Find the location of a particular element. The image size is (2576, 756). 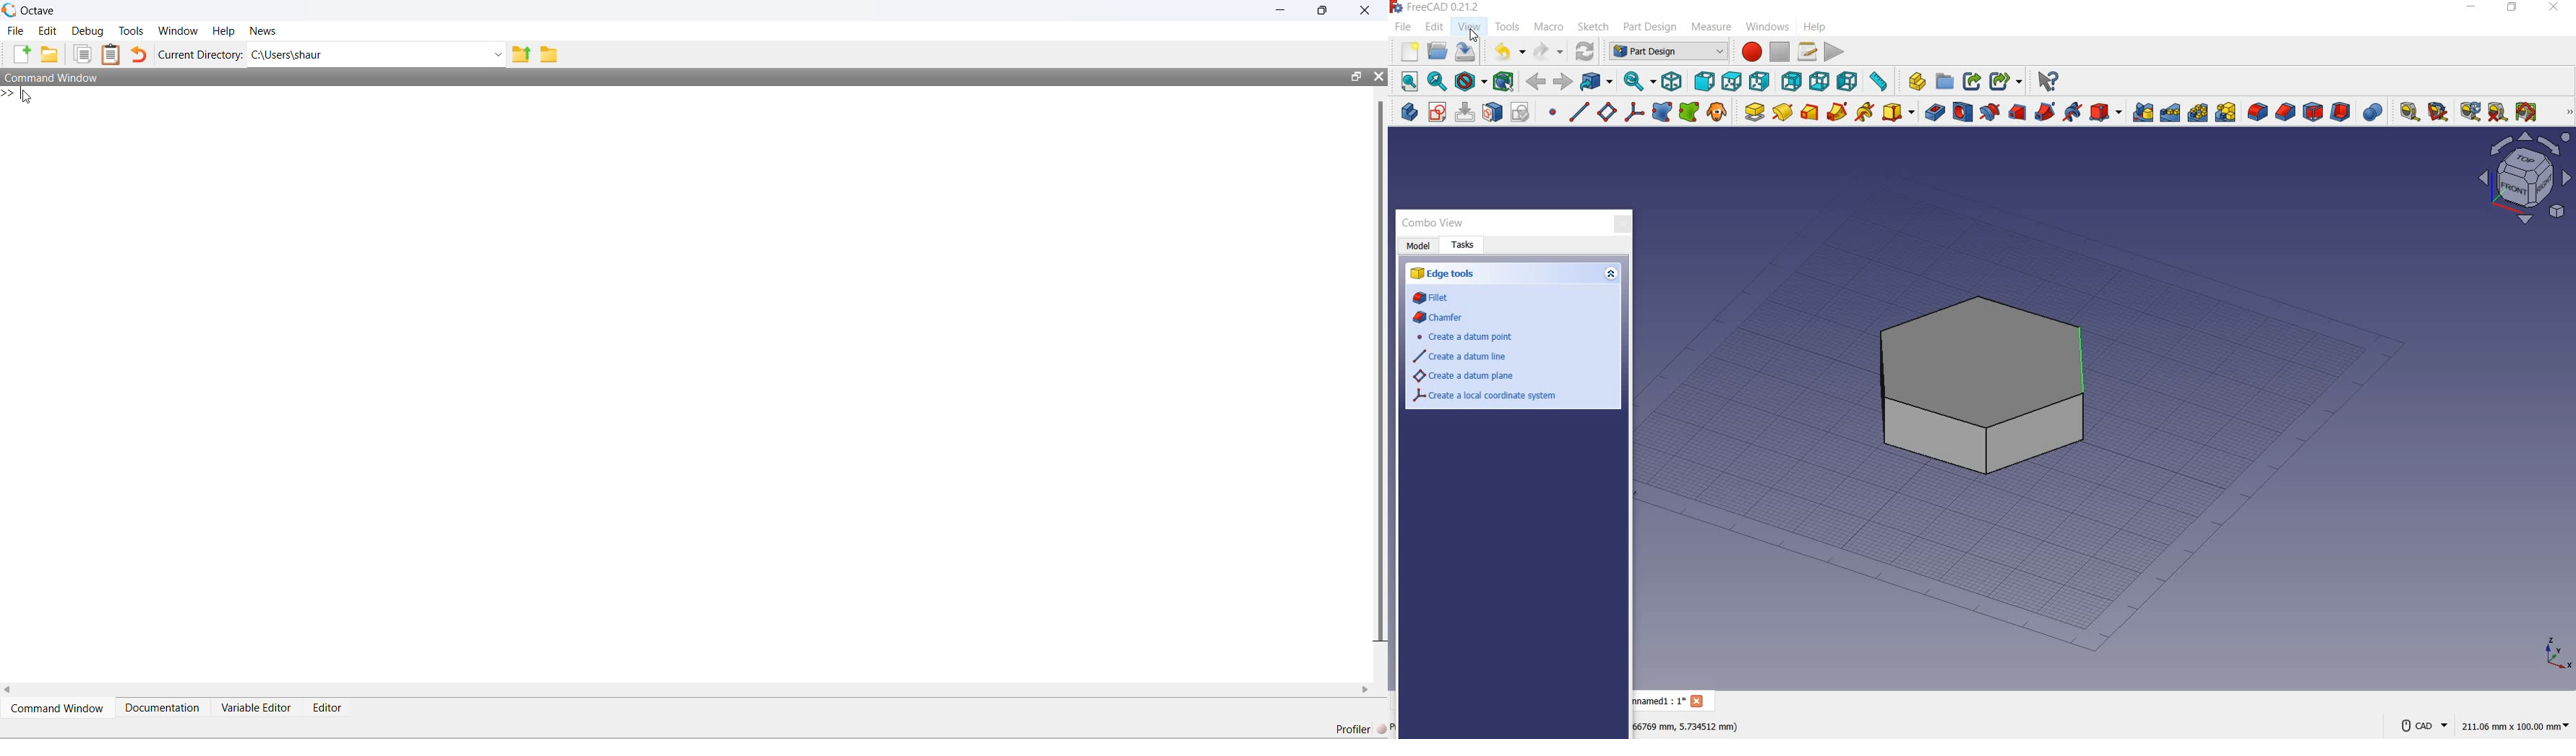

Create Multi Transform is located at coordinates (2226, 113).